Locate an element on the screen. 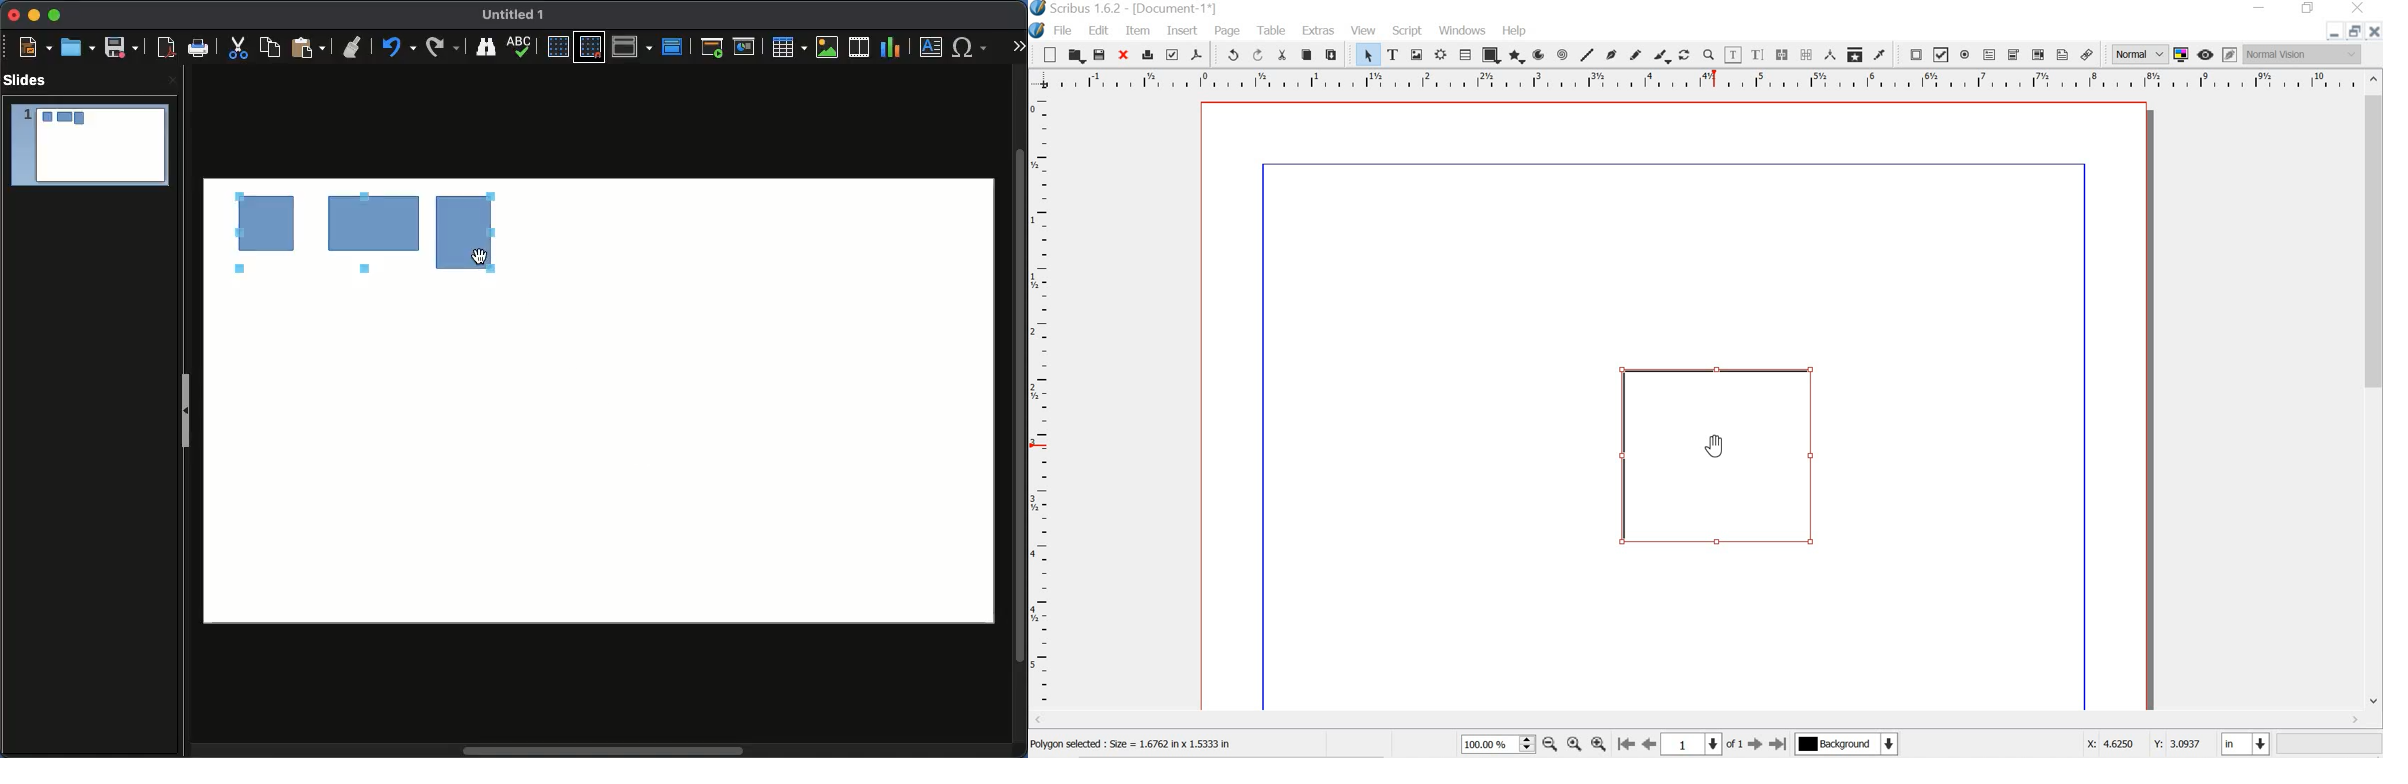 Image resolution: width=2408 pixels, height=784 pixels. pdf combo box is located at coordinates (2011, 54).